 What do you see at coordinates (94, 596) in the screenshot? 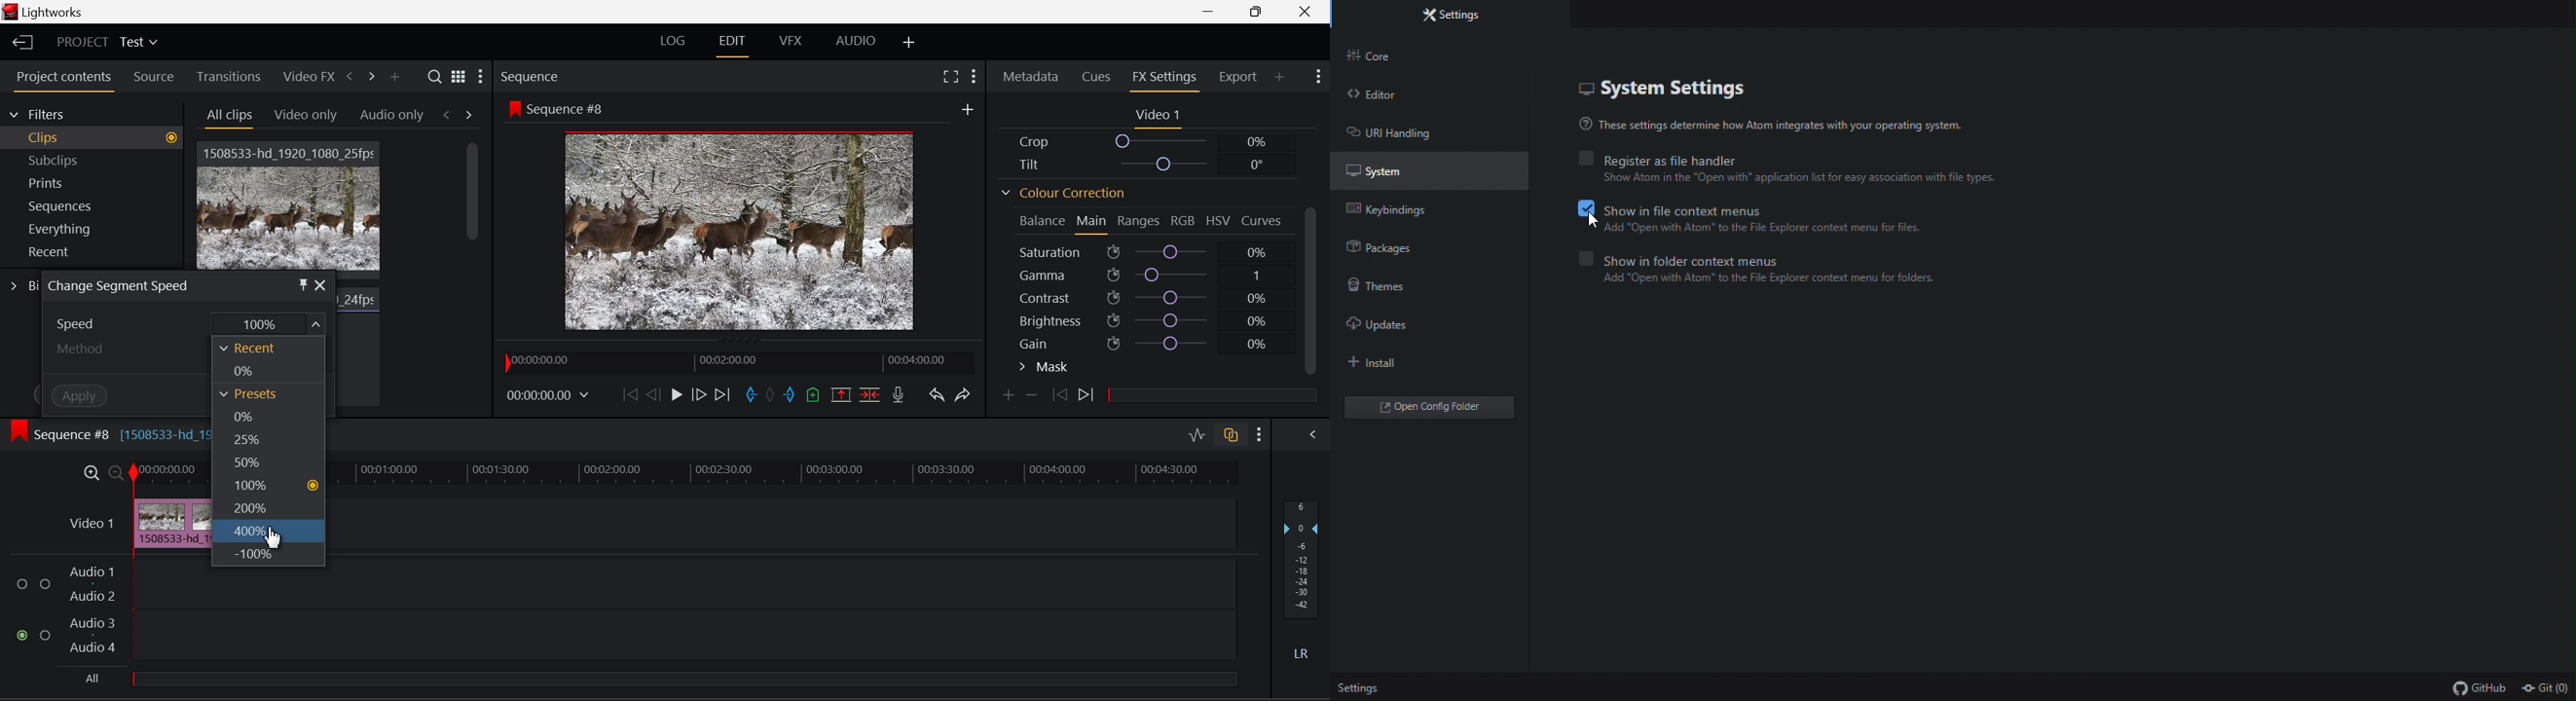
I see `Audio 2` at bounding box center [94, 596].